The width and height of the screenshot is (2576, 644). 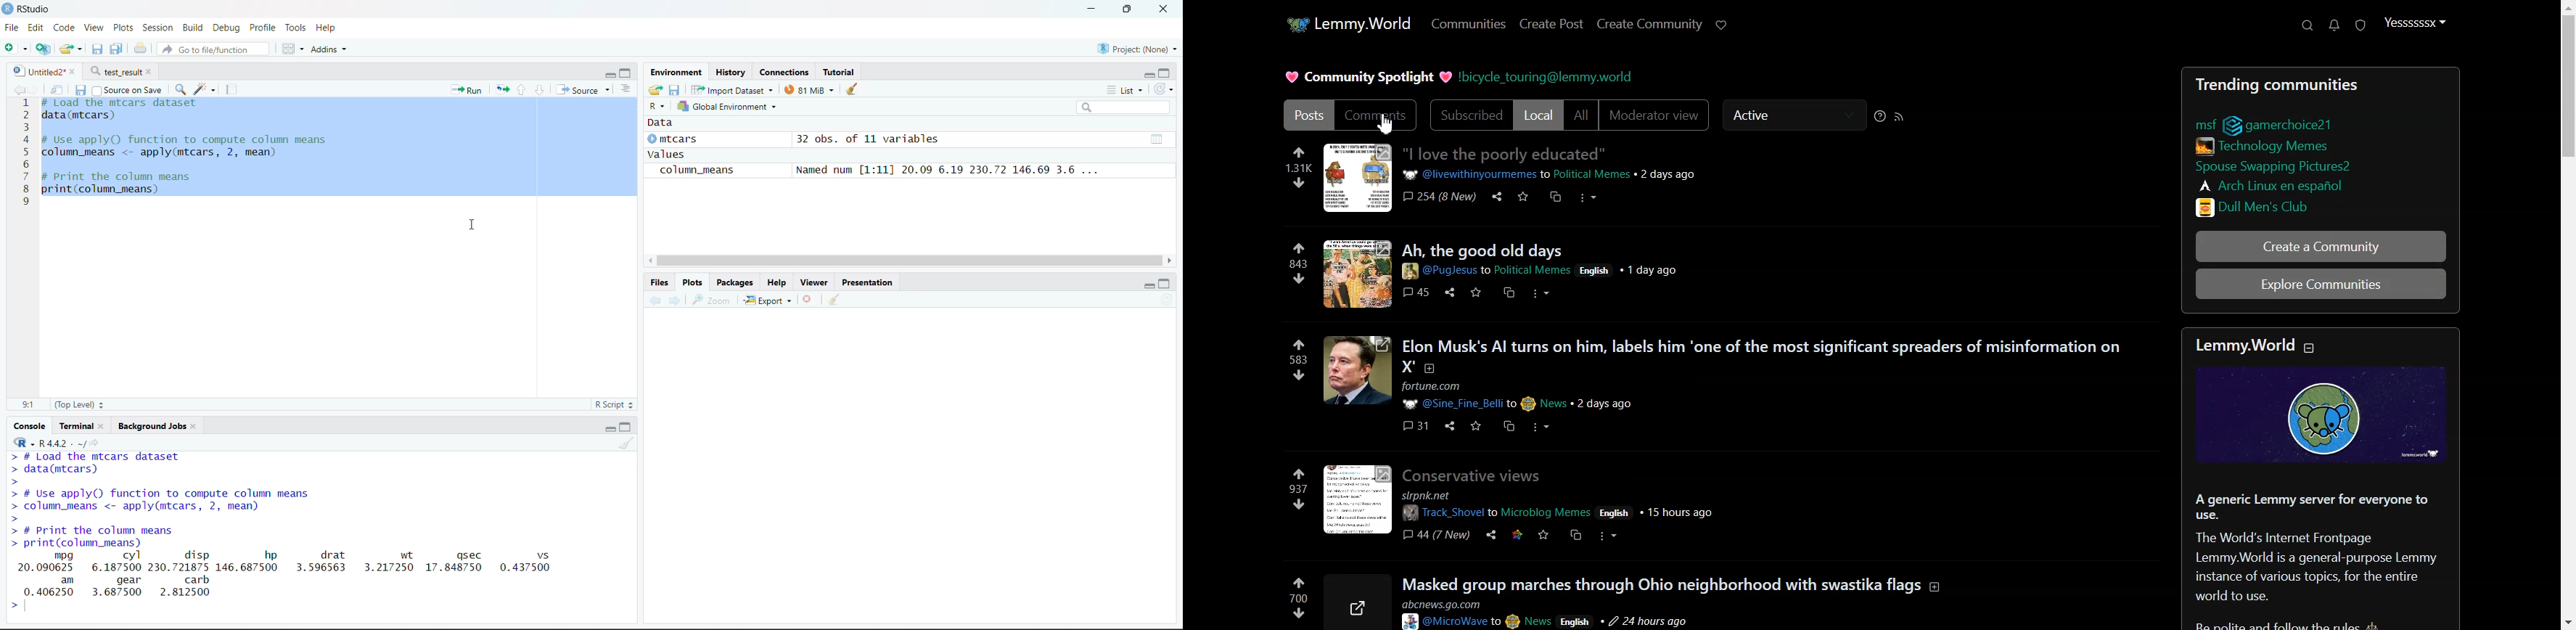 I want to click on Session, so click(x=157, y=27).